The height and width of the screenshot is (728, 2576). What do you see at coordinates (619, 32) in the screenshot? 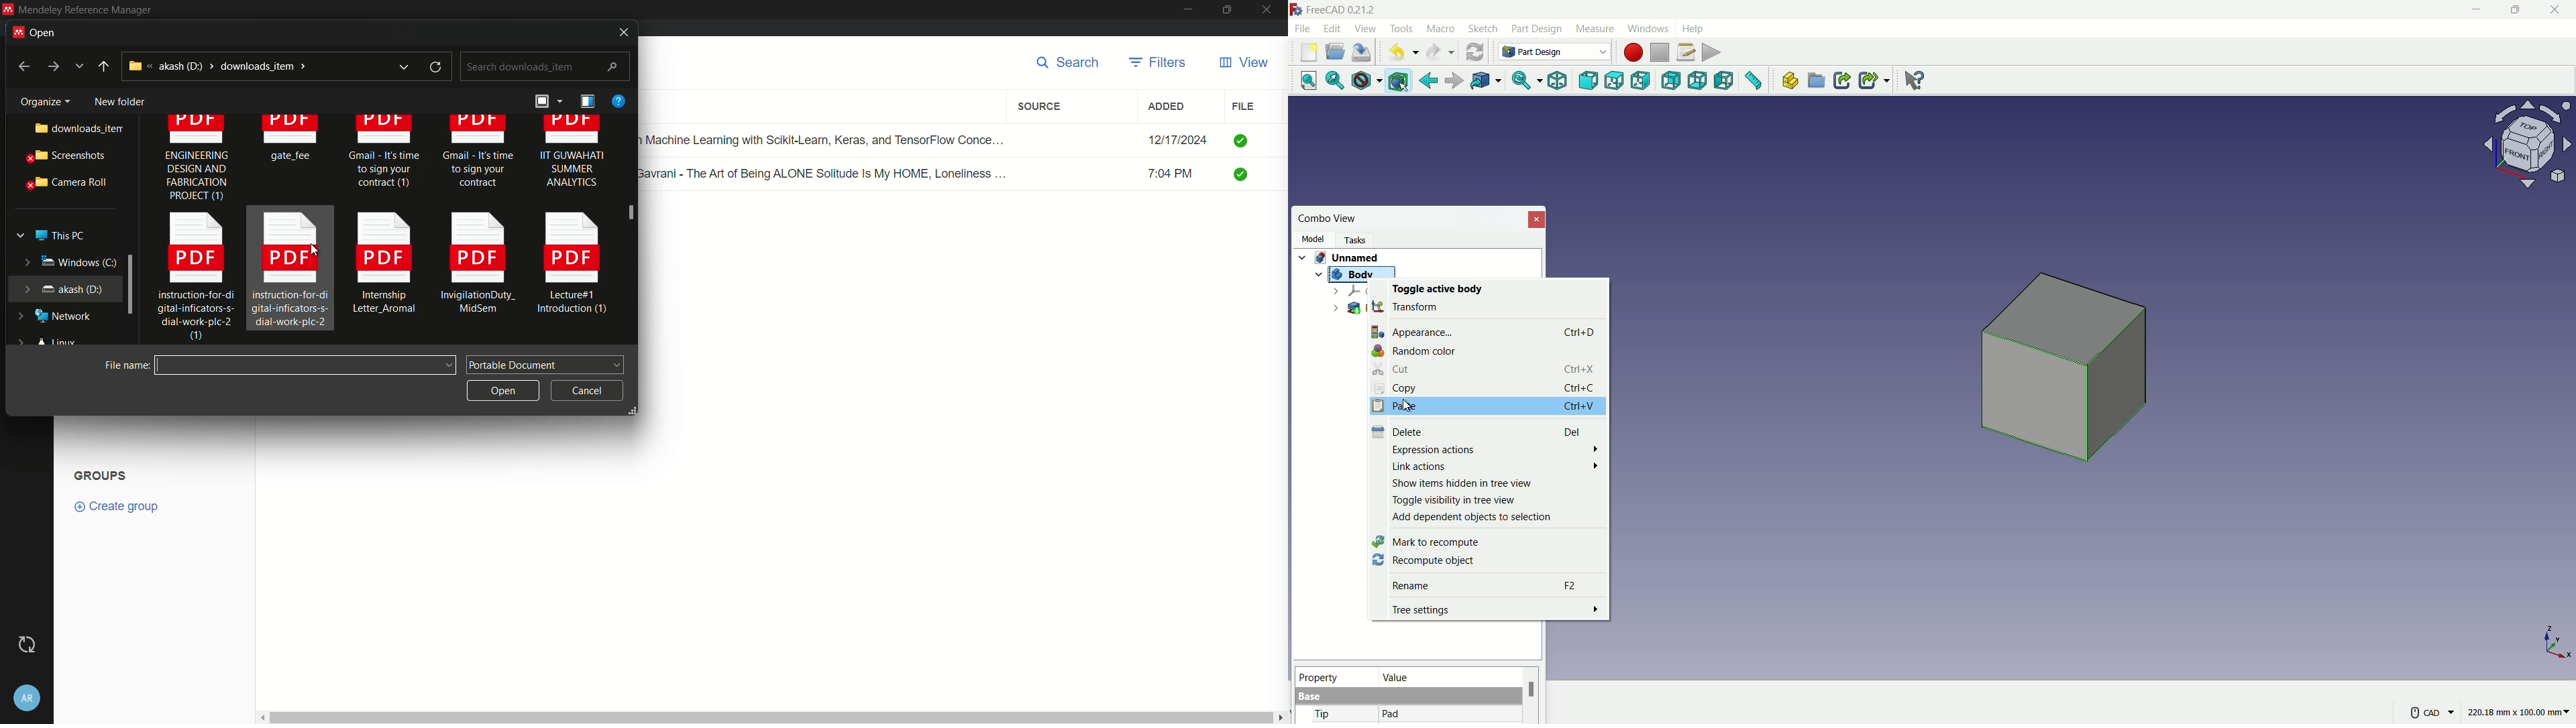
I see `close` at bounding box center [619, 32].